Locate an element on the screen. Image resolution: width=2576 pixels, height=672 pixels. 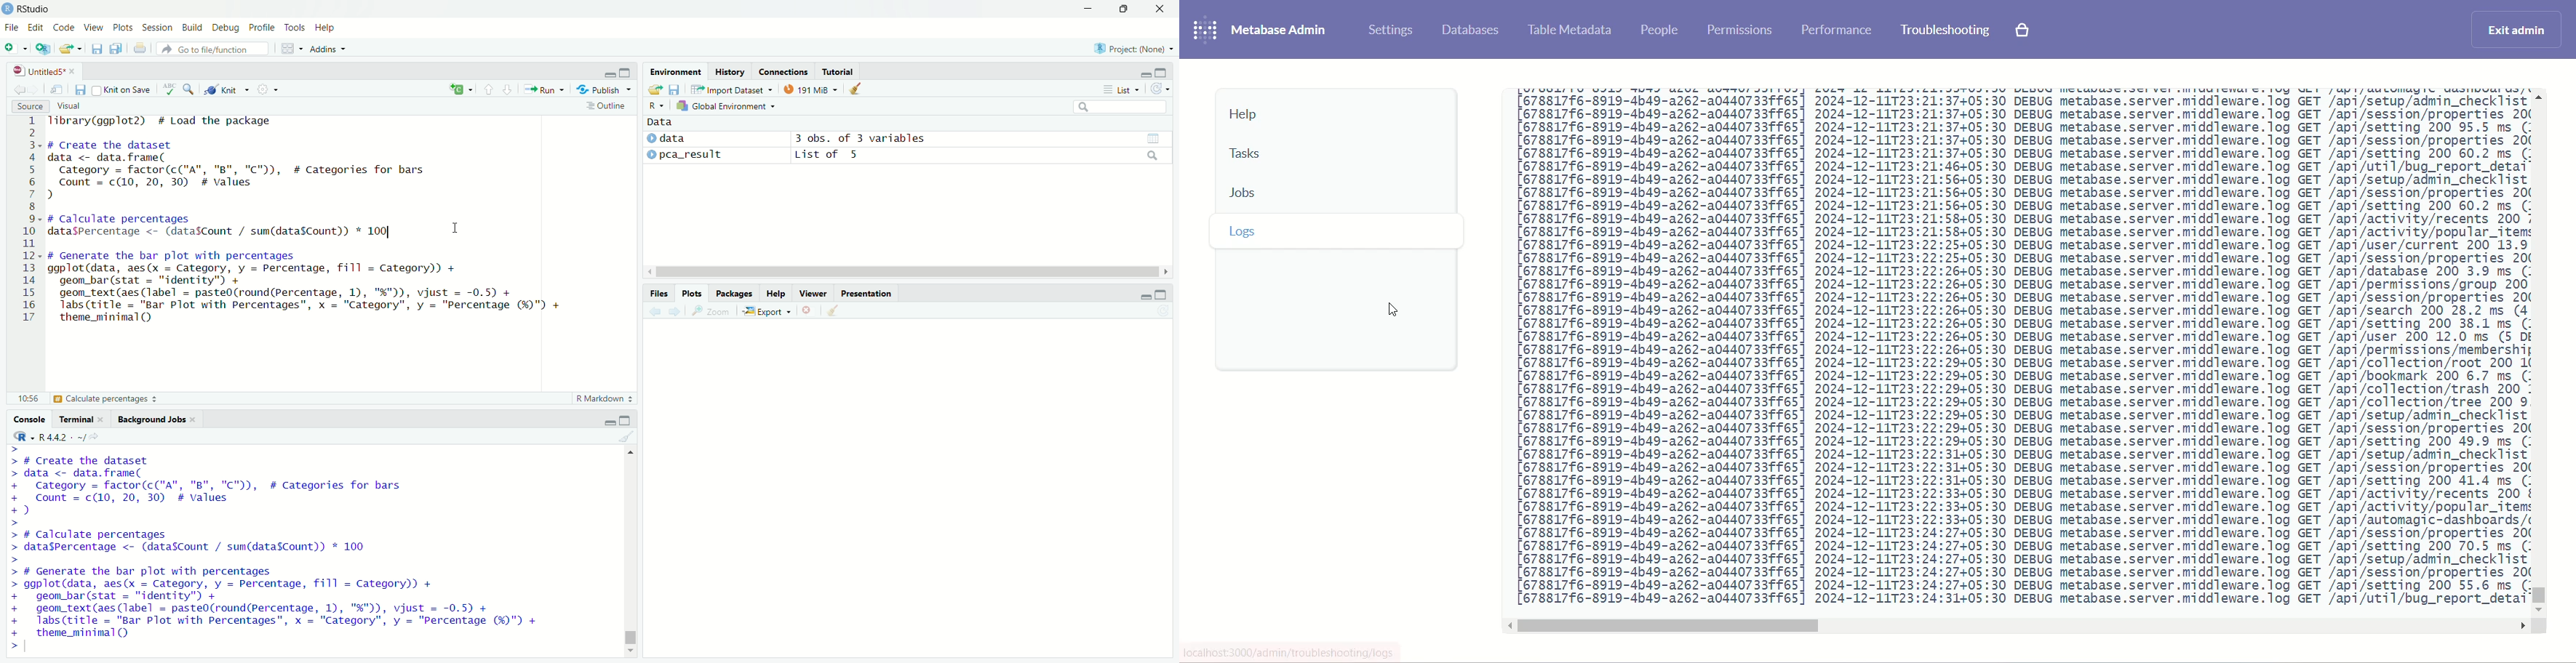
maximize is located at coordinates (627, 71).